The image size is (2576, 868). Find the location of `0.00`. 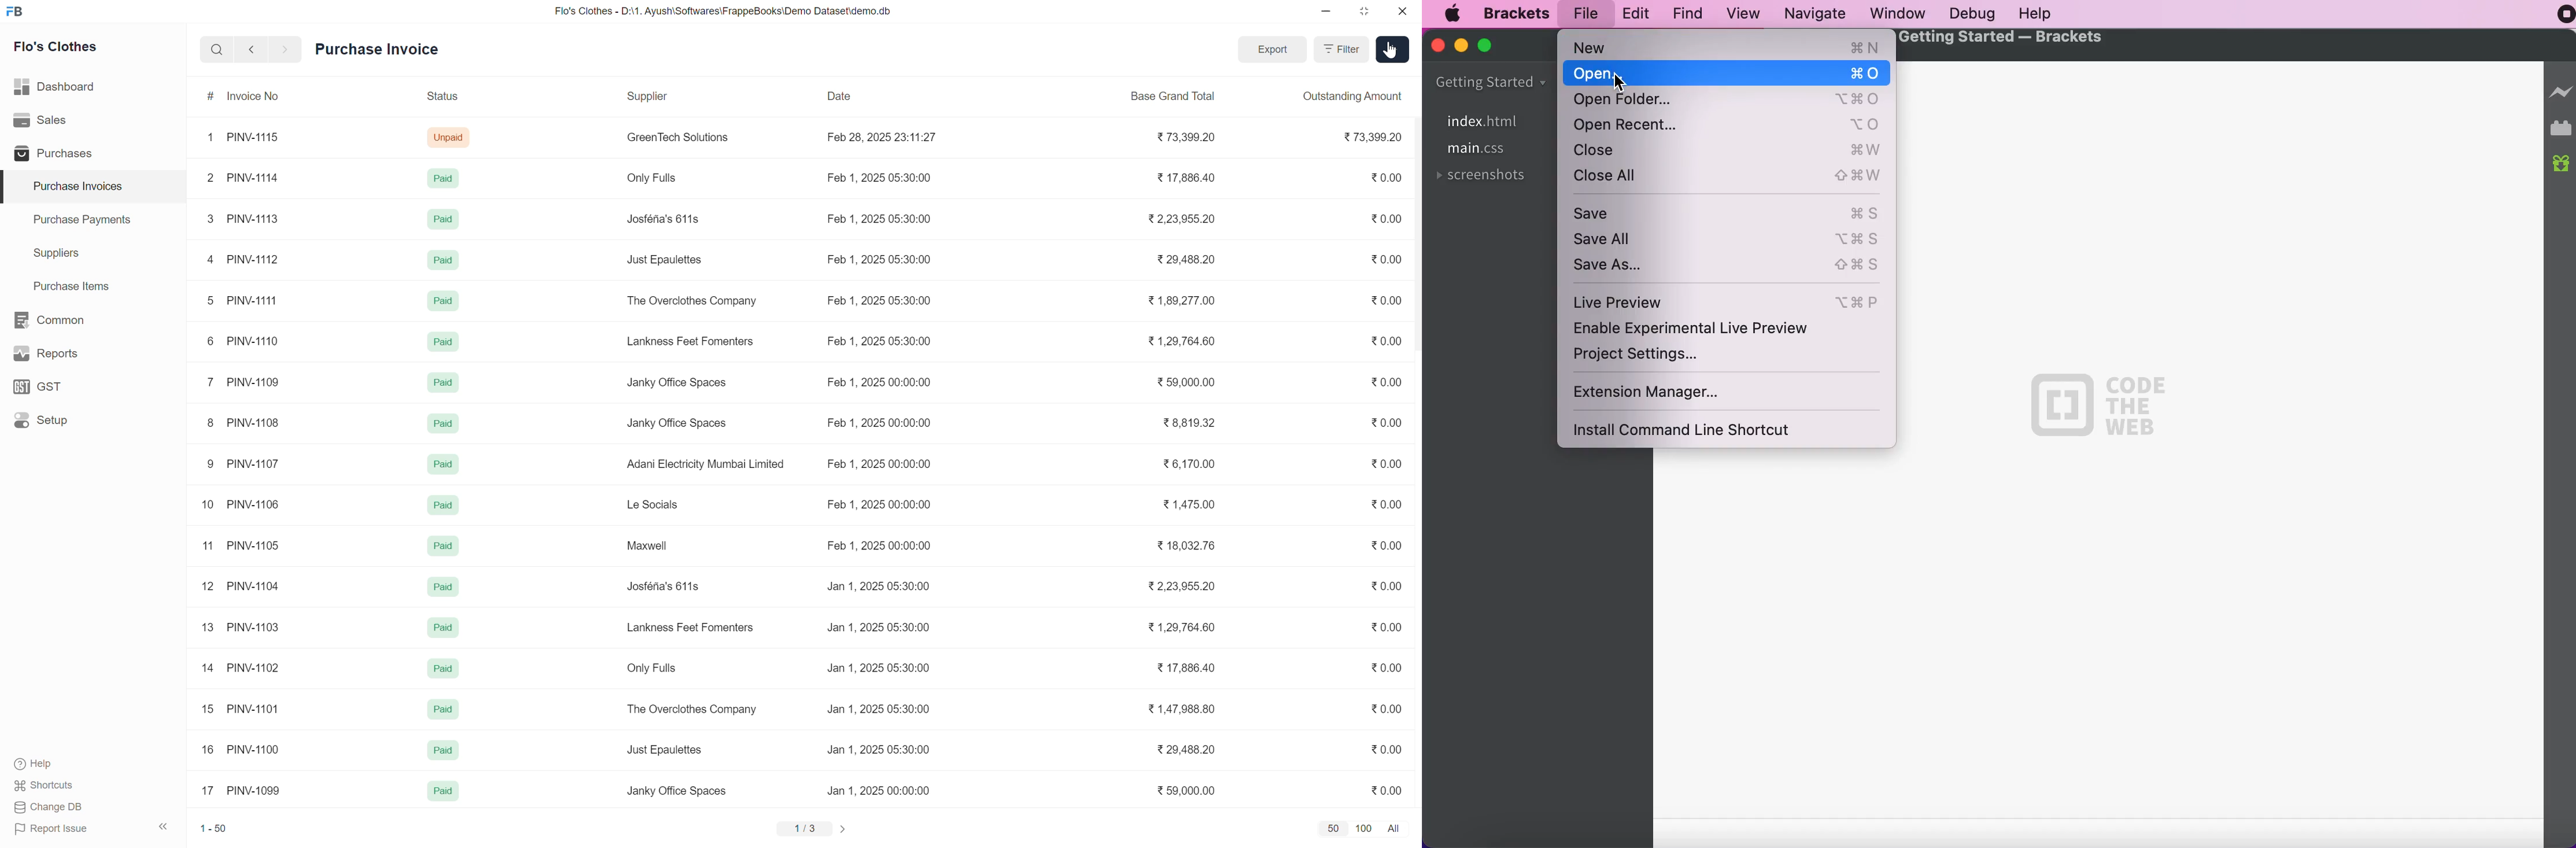

0.00 is located at coordinates (1387, 544).